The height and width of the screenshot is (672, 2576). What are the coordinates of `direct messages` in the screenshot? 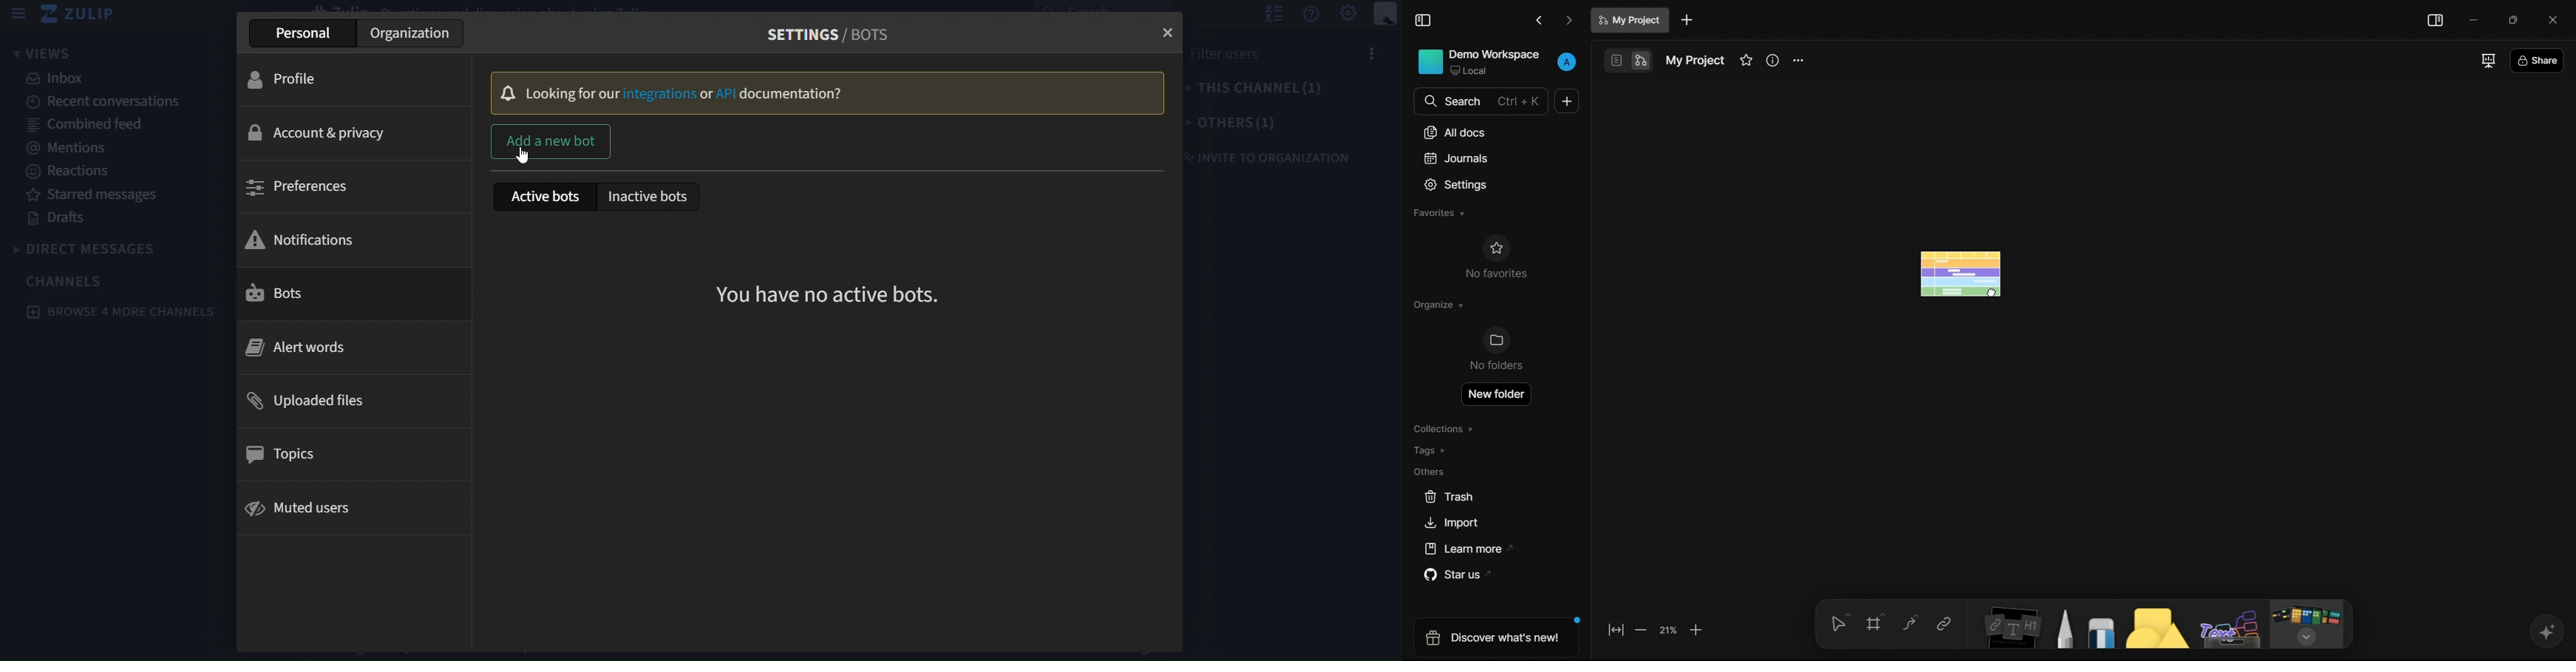 It's located at (89, 250).